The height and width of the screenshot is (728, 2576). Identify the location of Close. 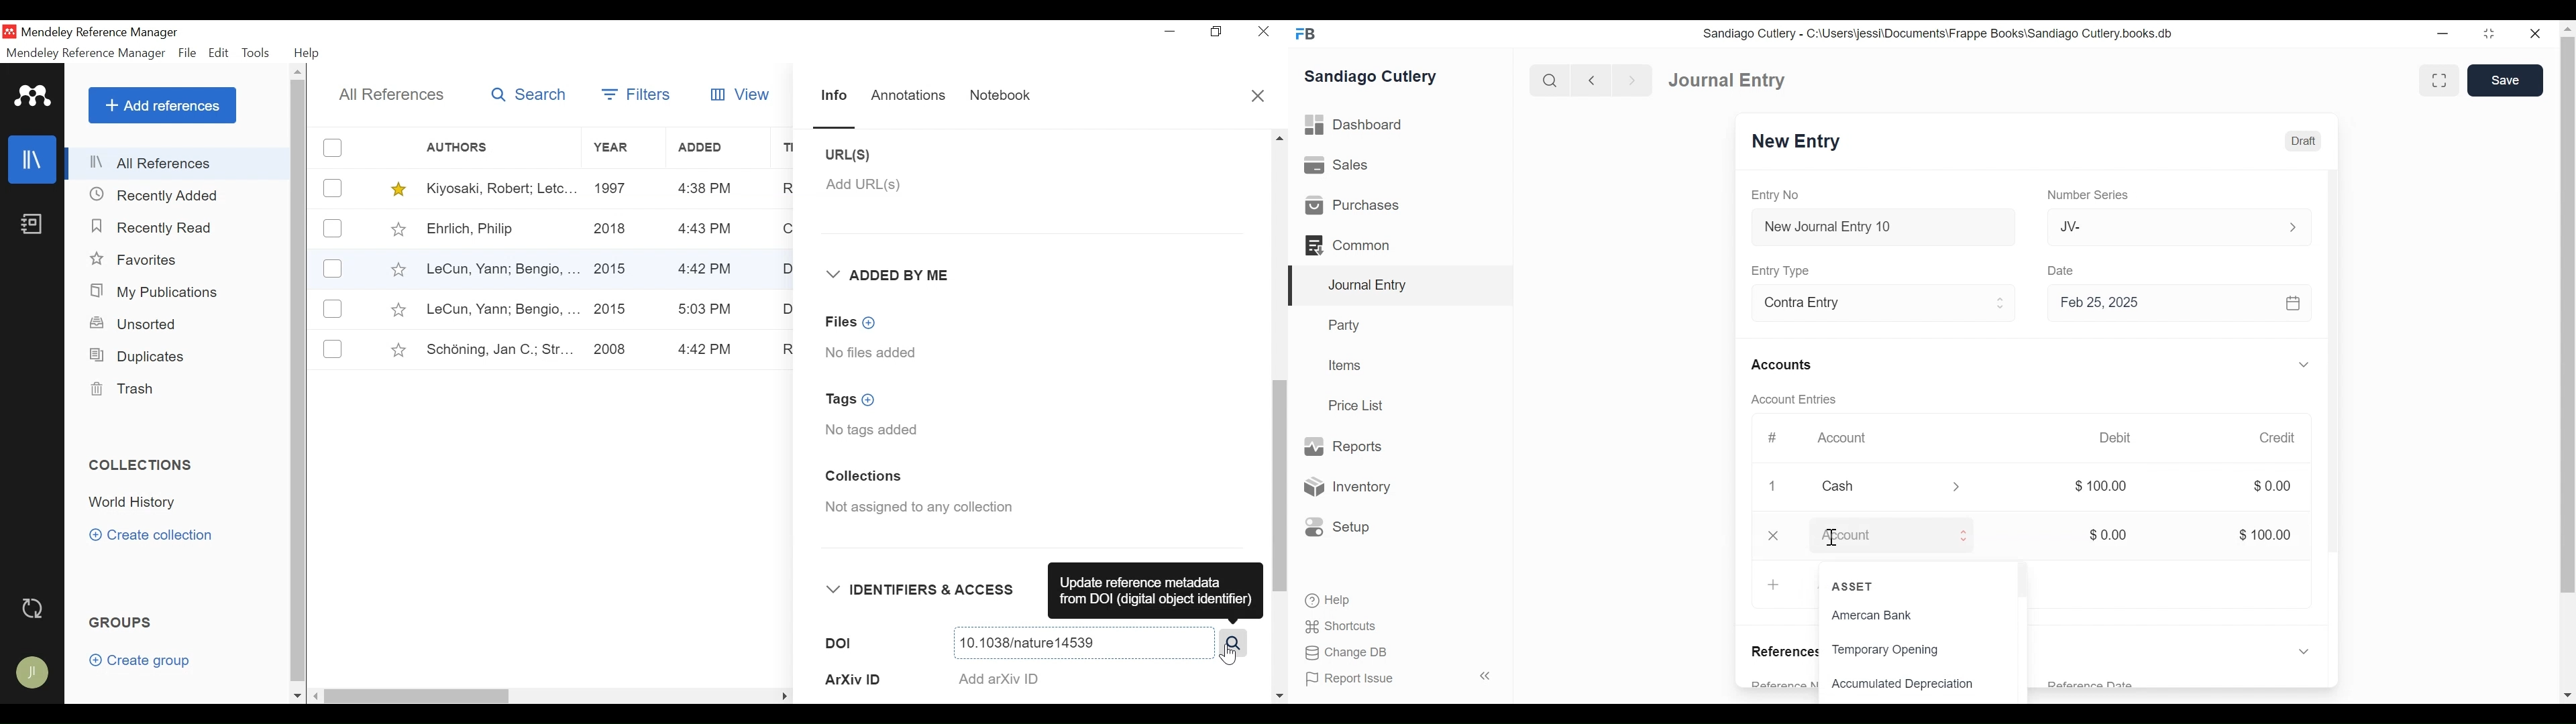
(1258, 99).